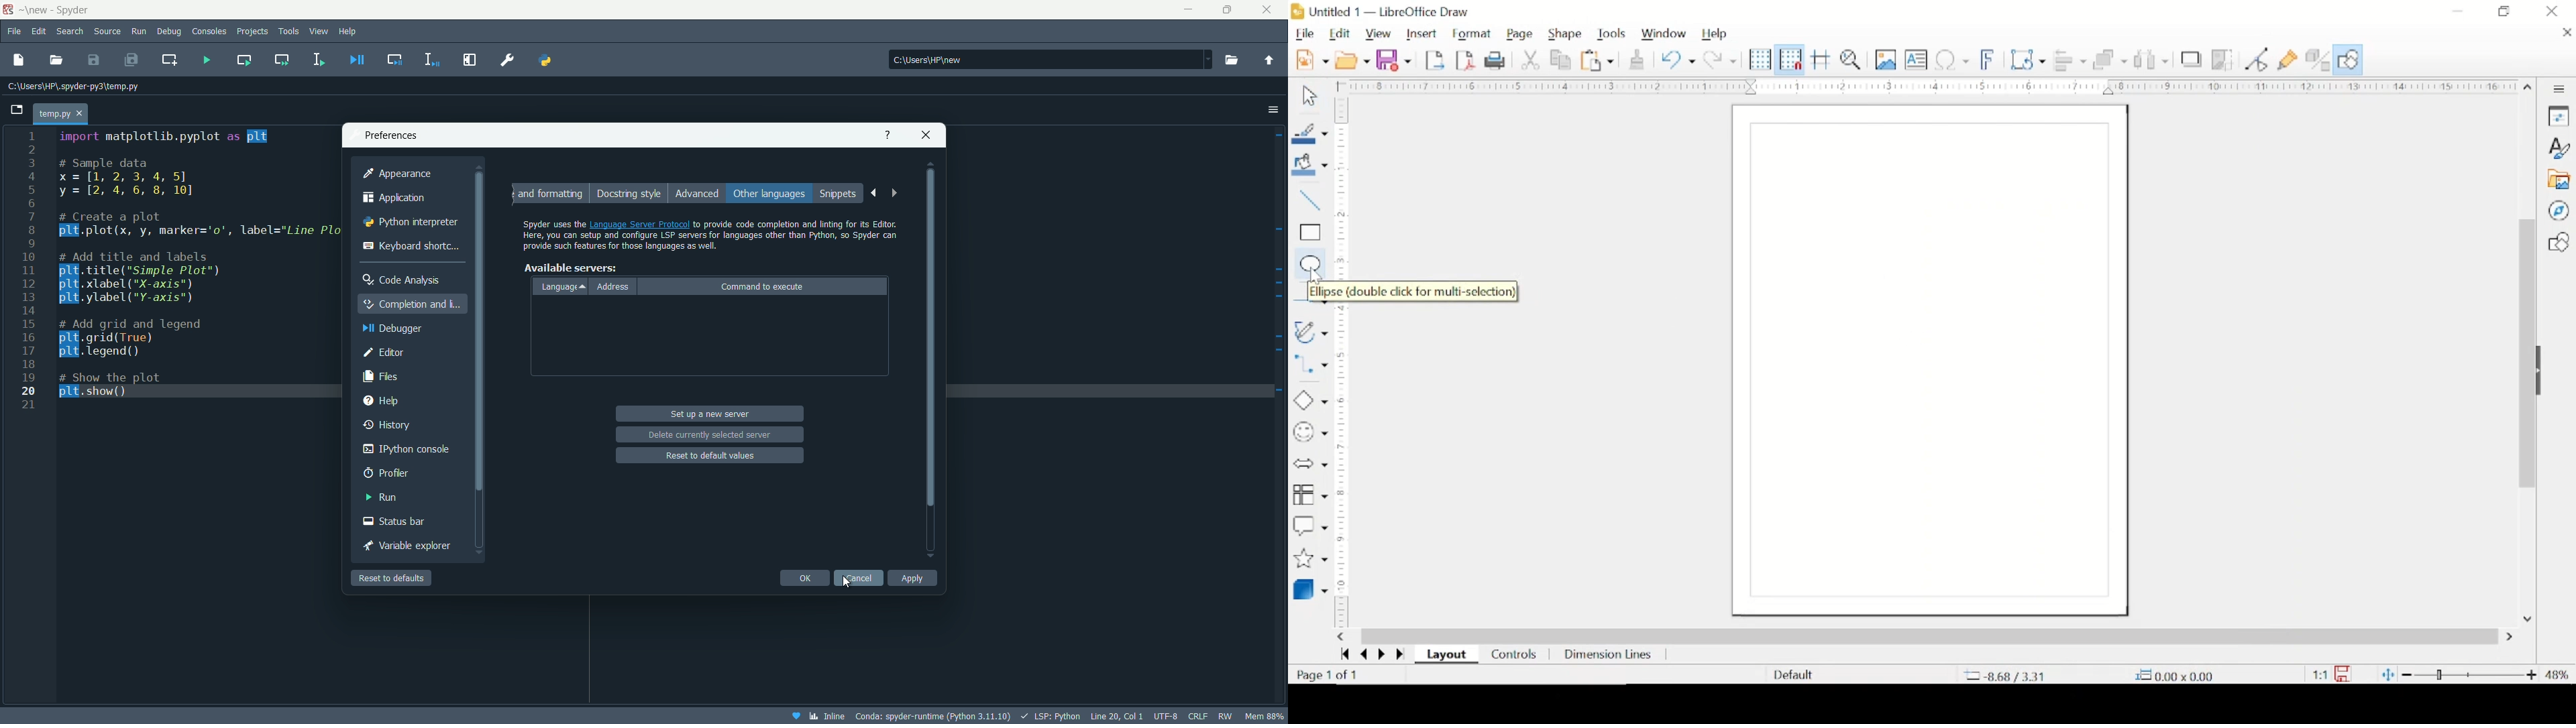 This screenshot has width=2576, height=728. Describe the element at coordinates (2524, 619) in the screenshot. I see `scroll down arrow` at that location.